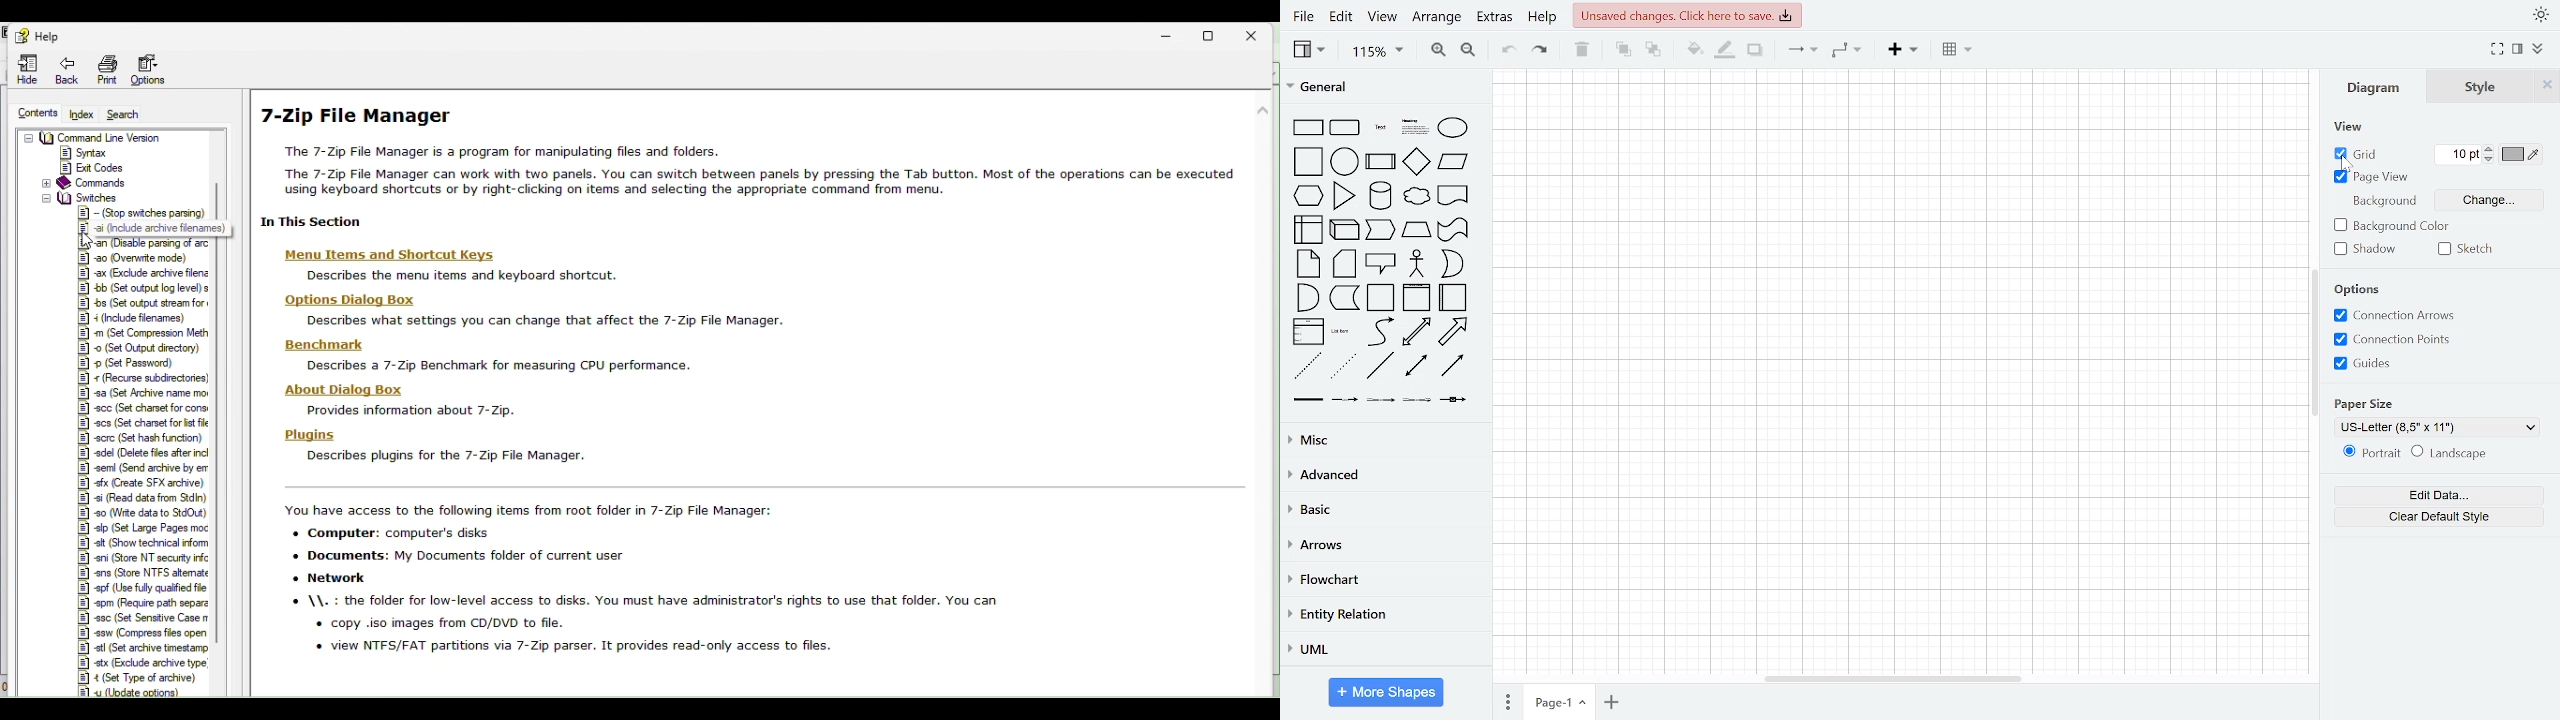 This screenshot has width=2576, height=728. What do you see at coordinates (1890, 676) in the screenshot?
I see `horizontal scrollbar` at bounding box center [1890, 676].